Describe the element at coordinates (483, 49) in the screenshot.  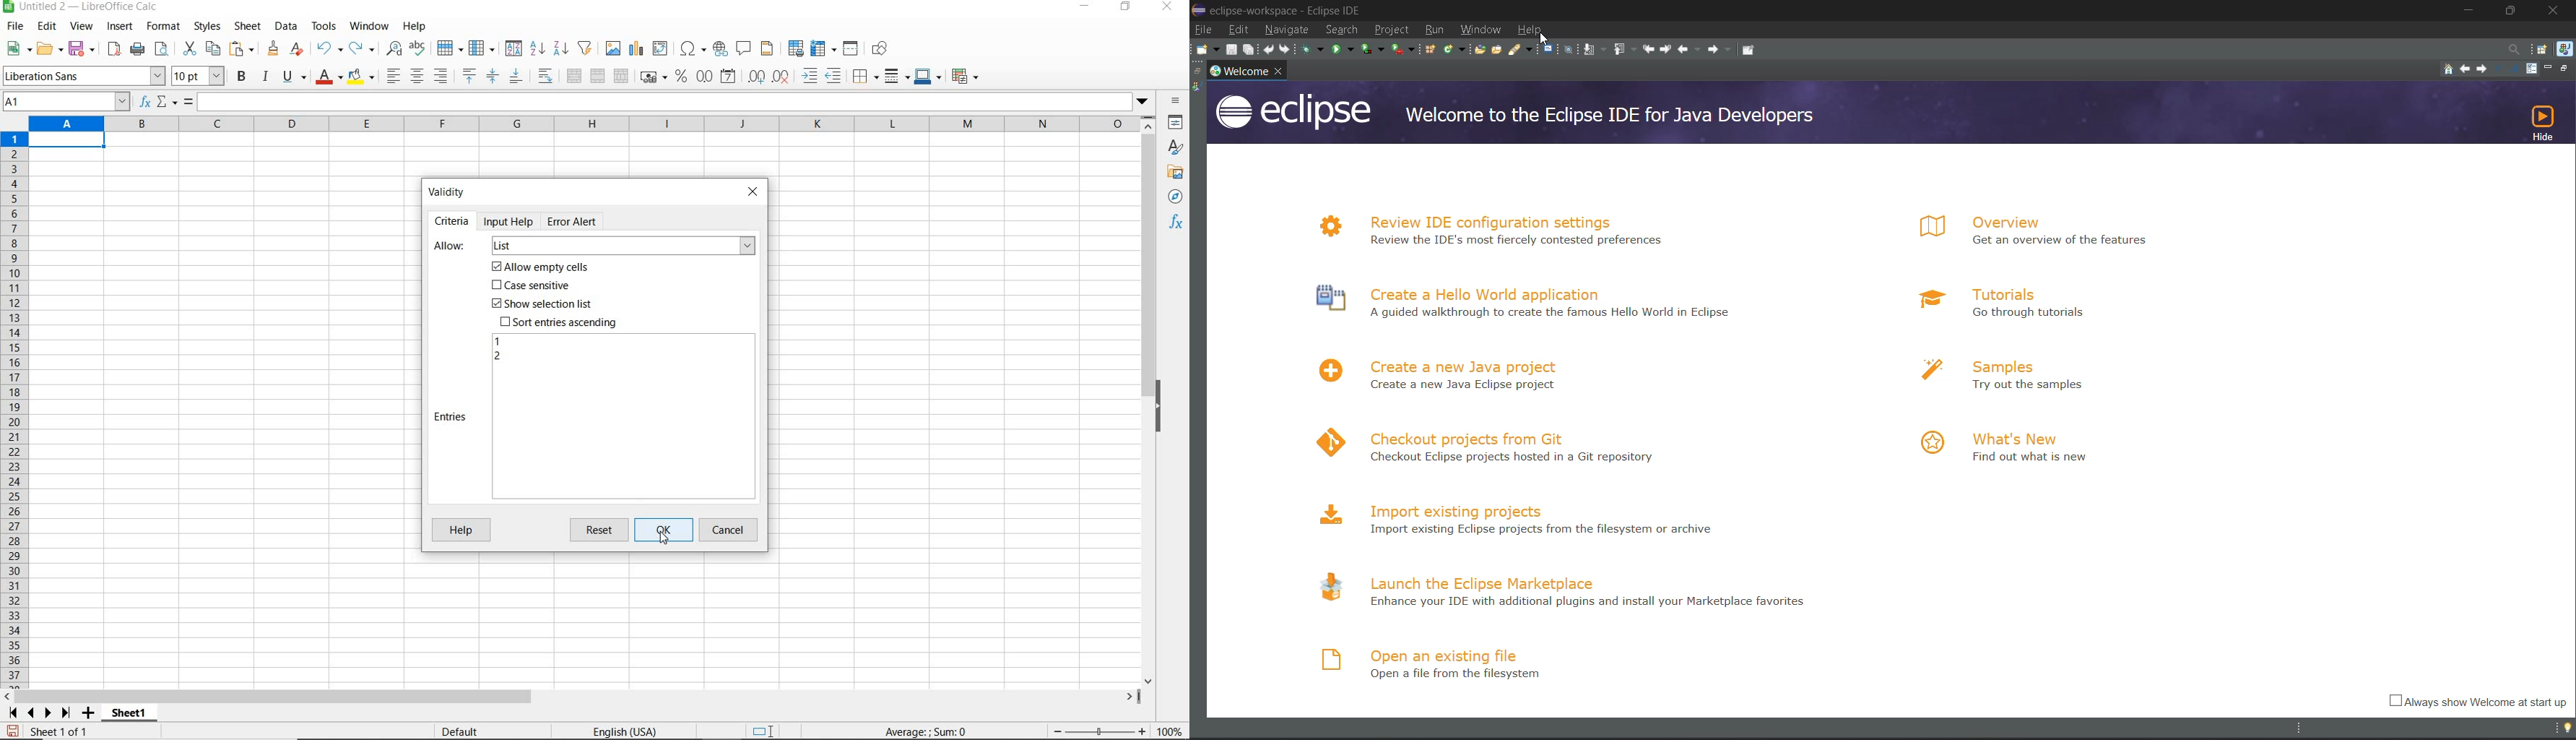
I see `column` at that location.